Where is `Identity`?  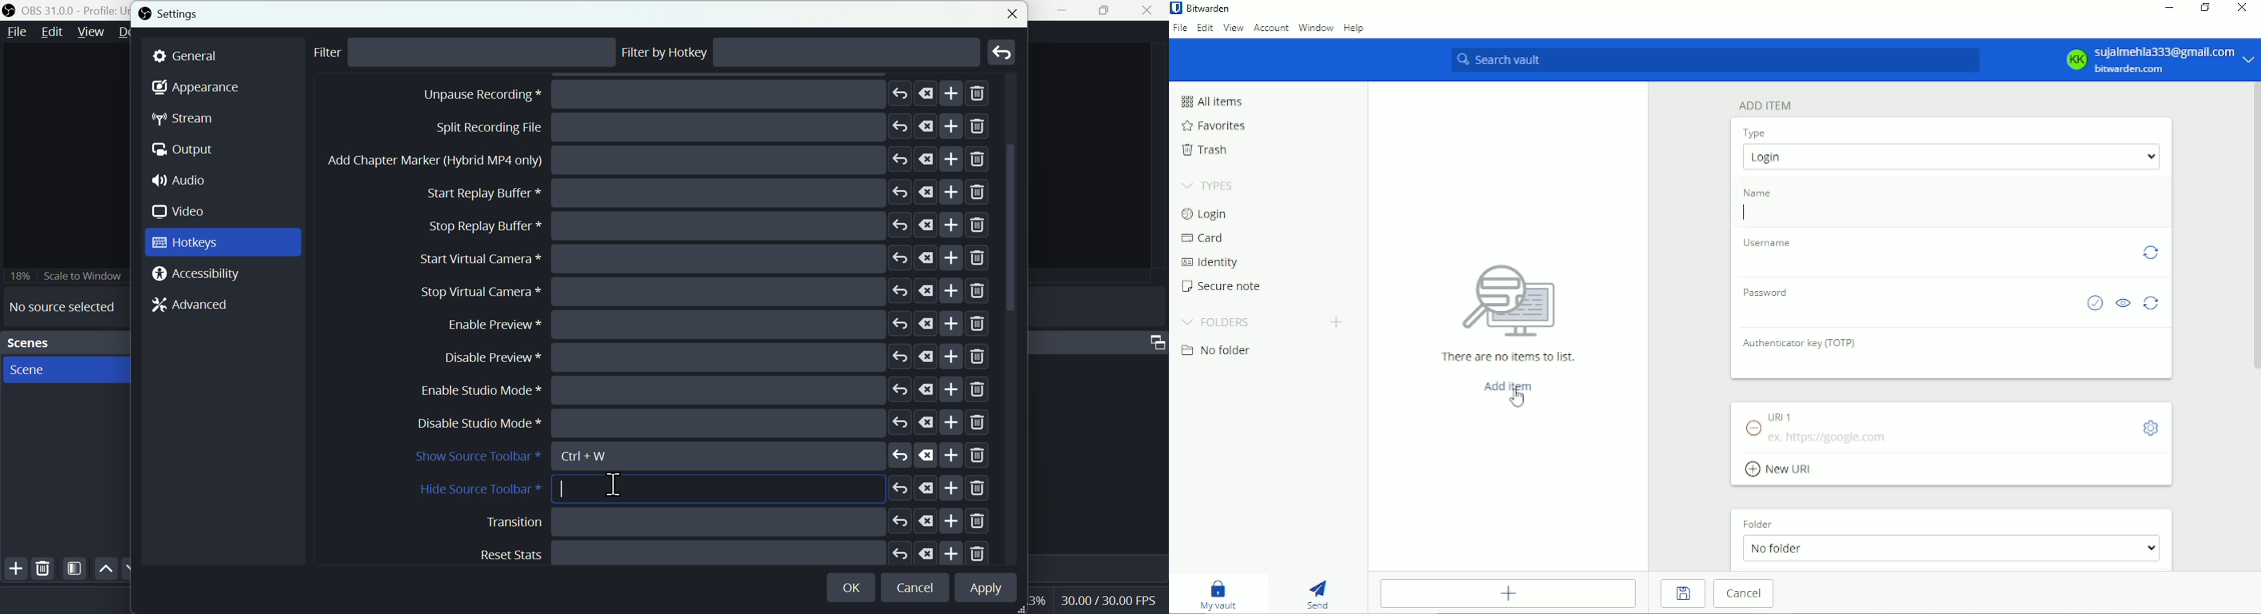
Identity is located at coordinates (1208, 262).